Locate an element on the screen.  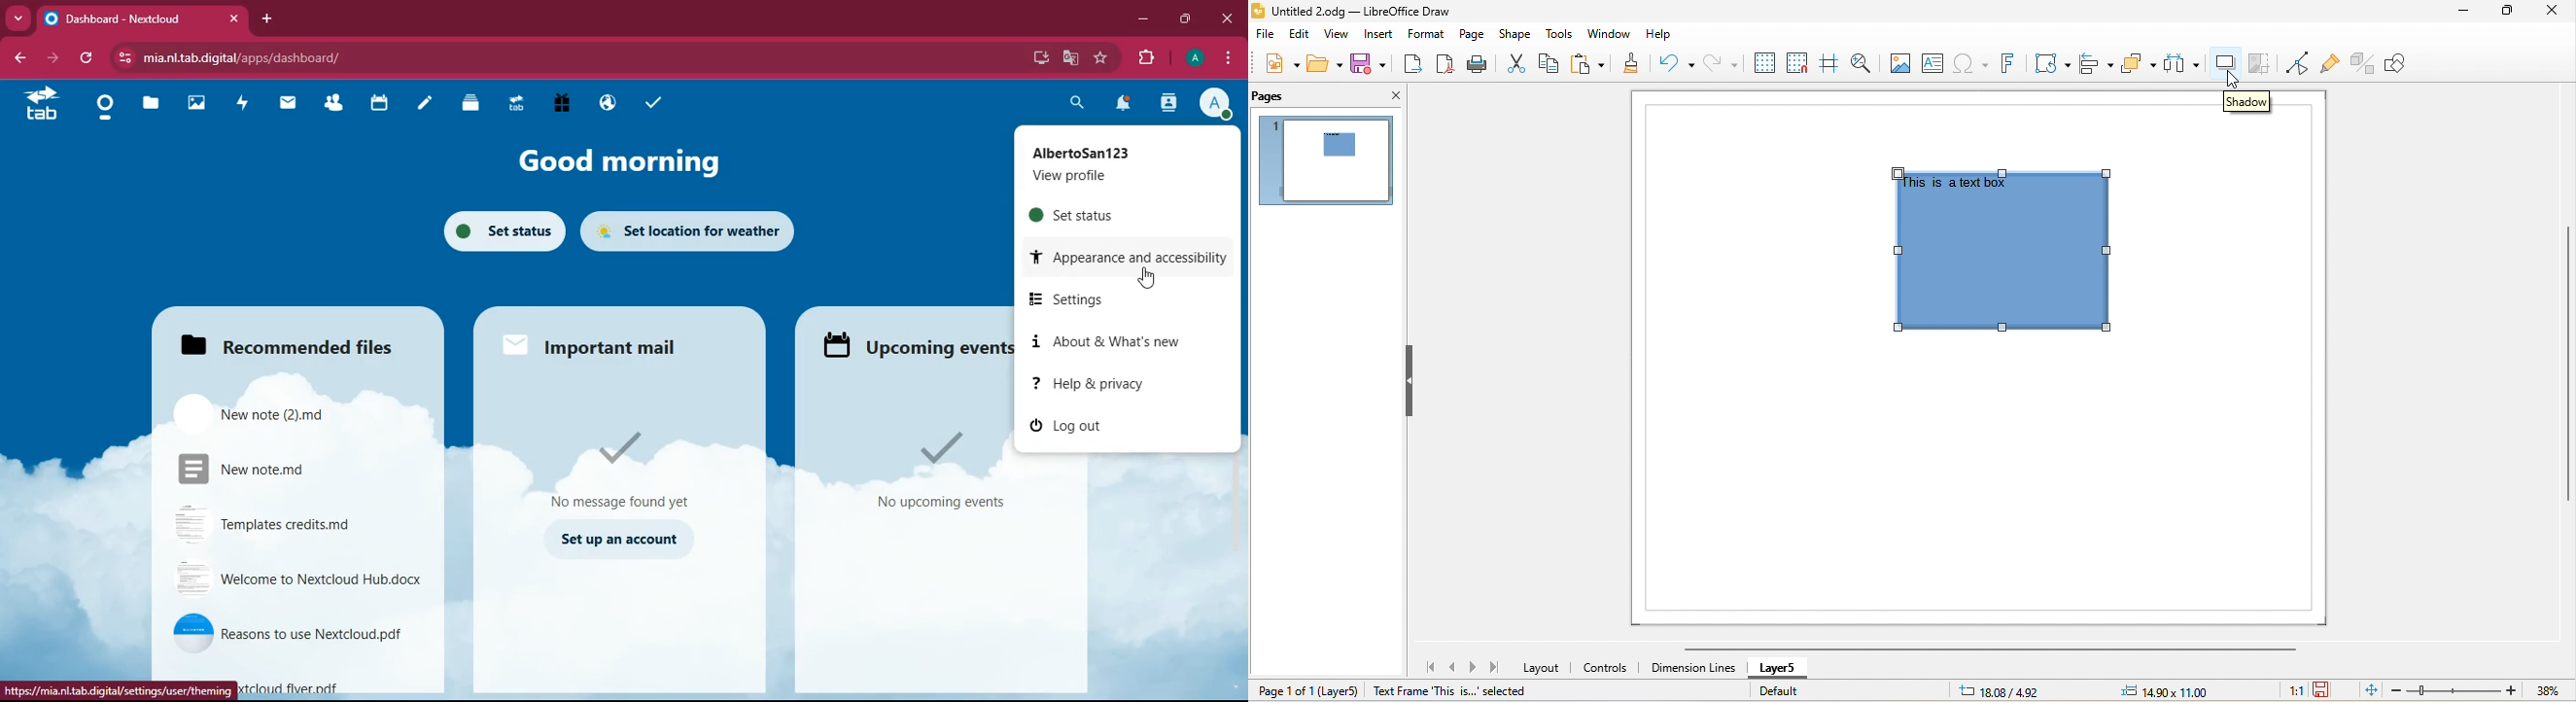
format is located at coordinates (1424, 36).